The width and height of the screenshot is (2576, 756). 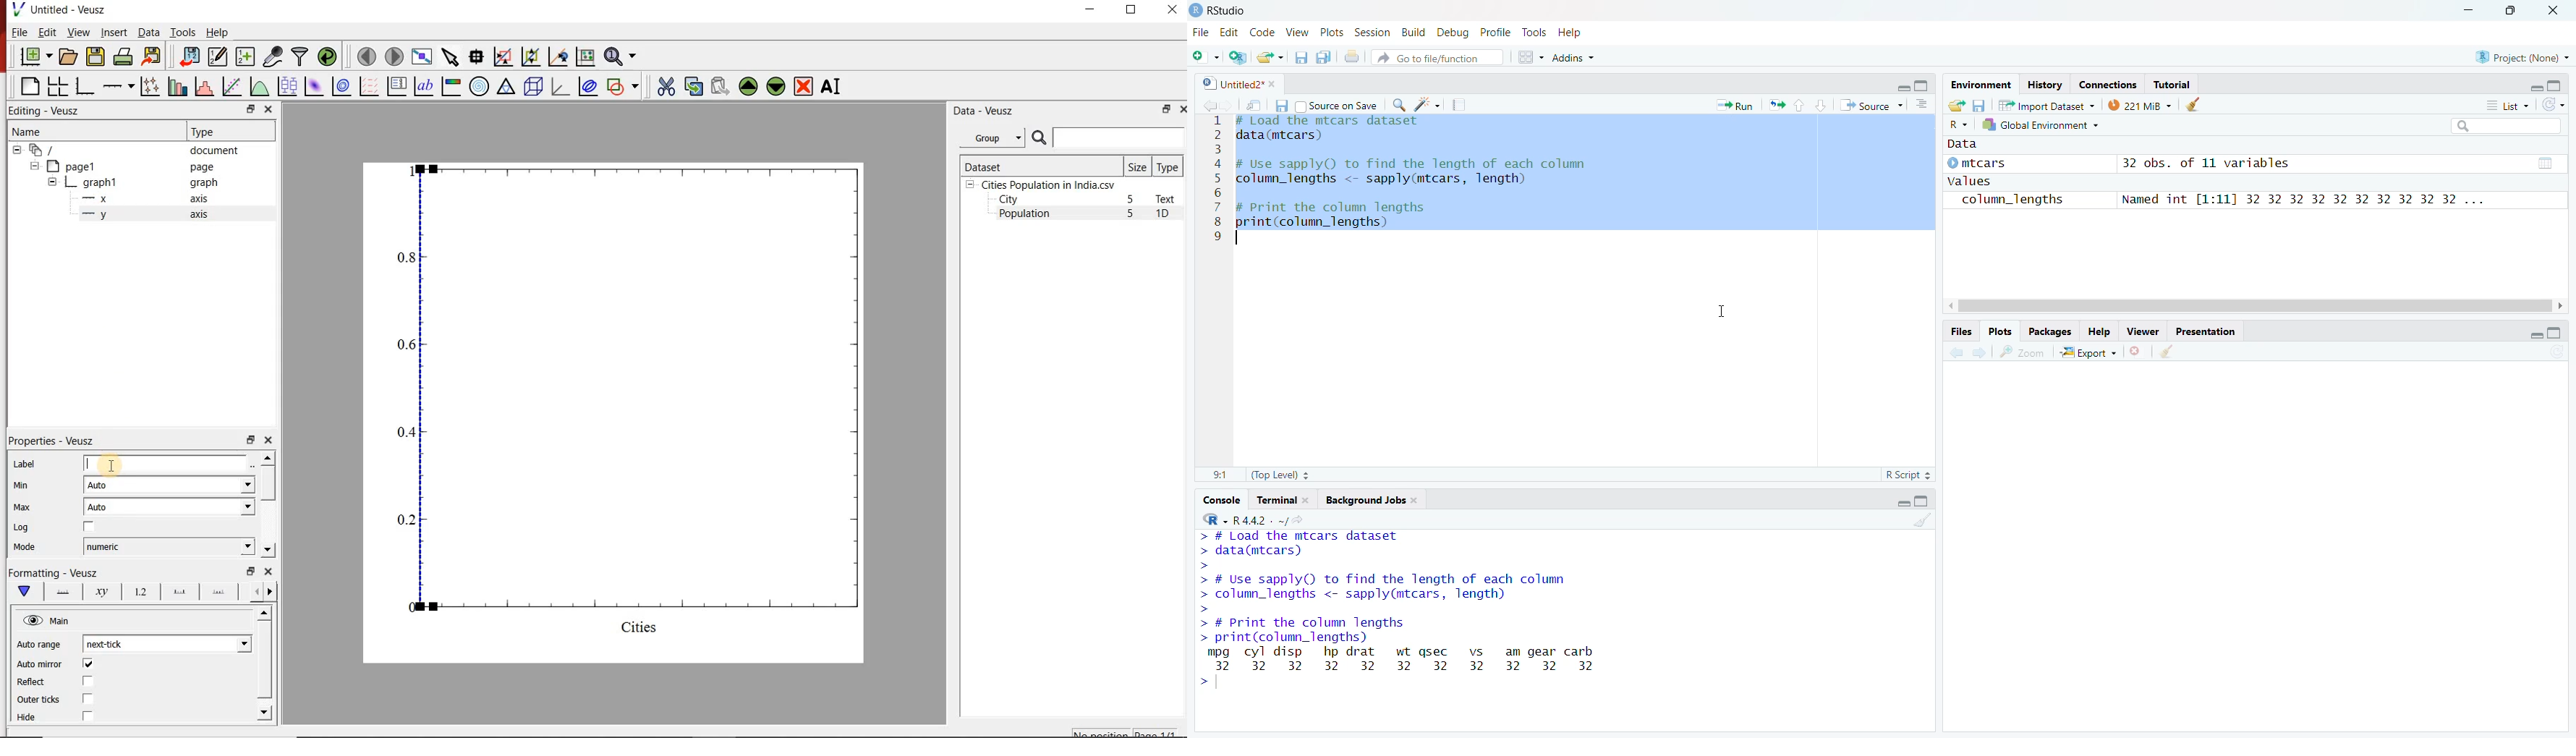 I want to click on Hide, so click(x=2535, y=87).